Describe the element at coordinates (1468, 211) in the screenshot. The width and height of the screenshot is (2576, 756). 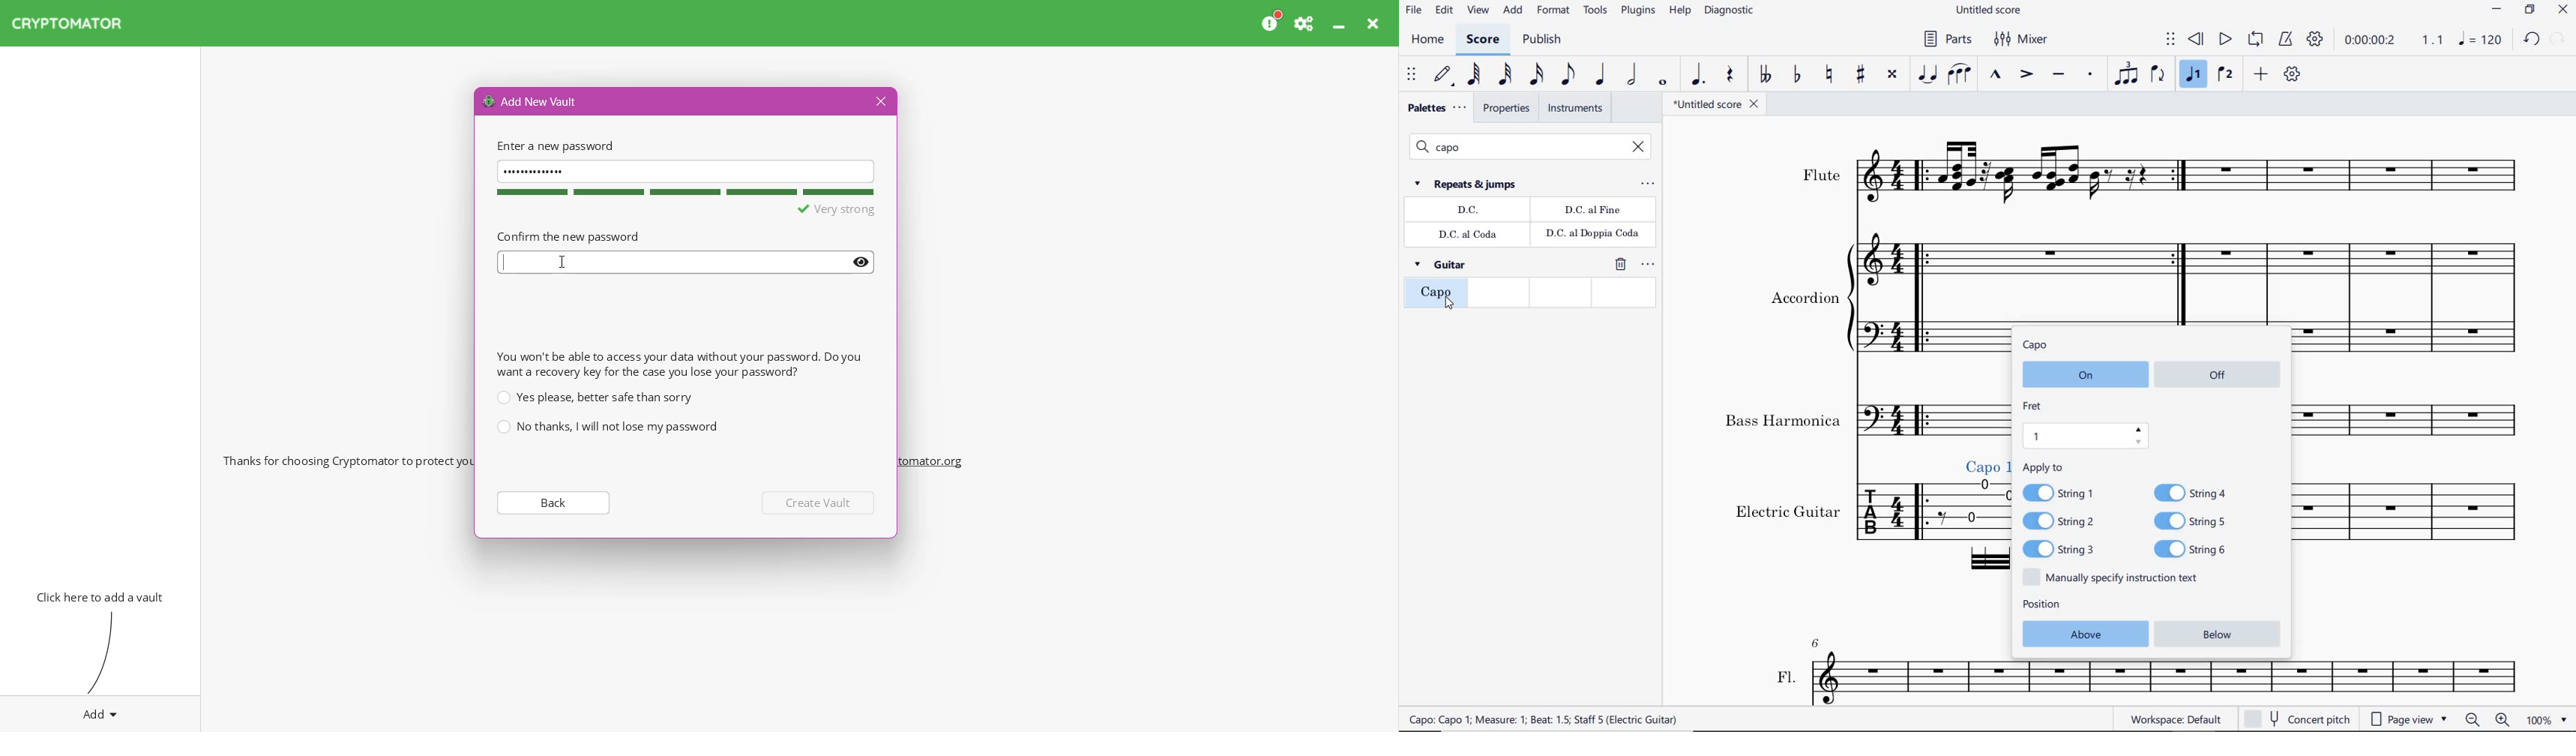
I see `D.C` at that location.